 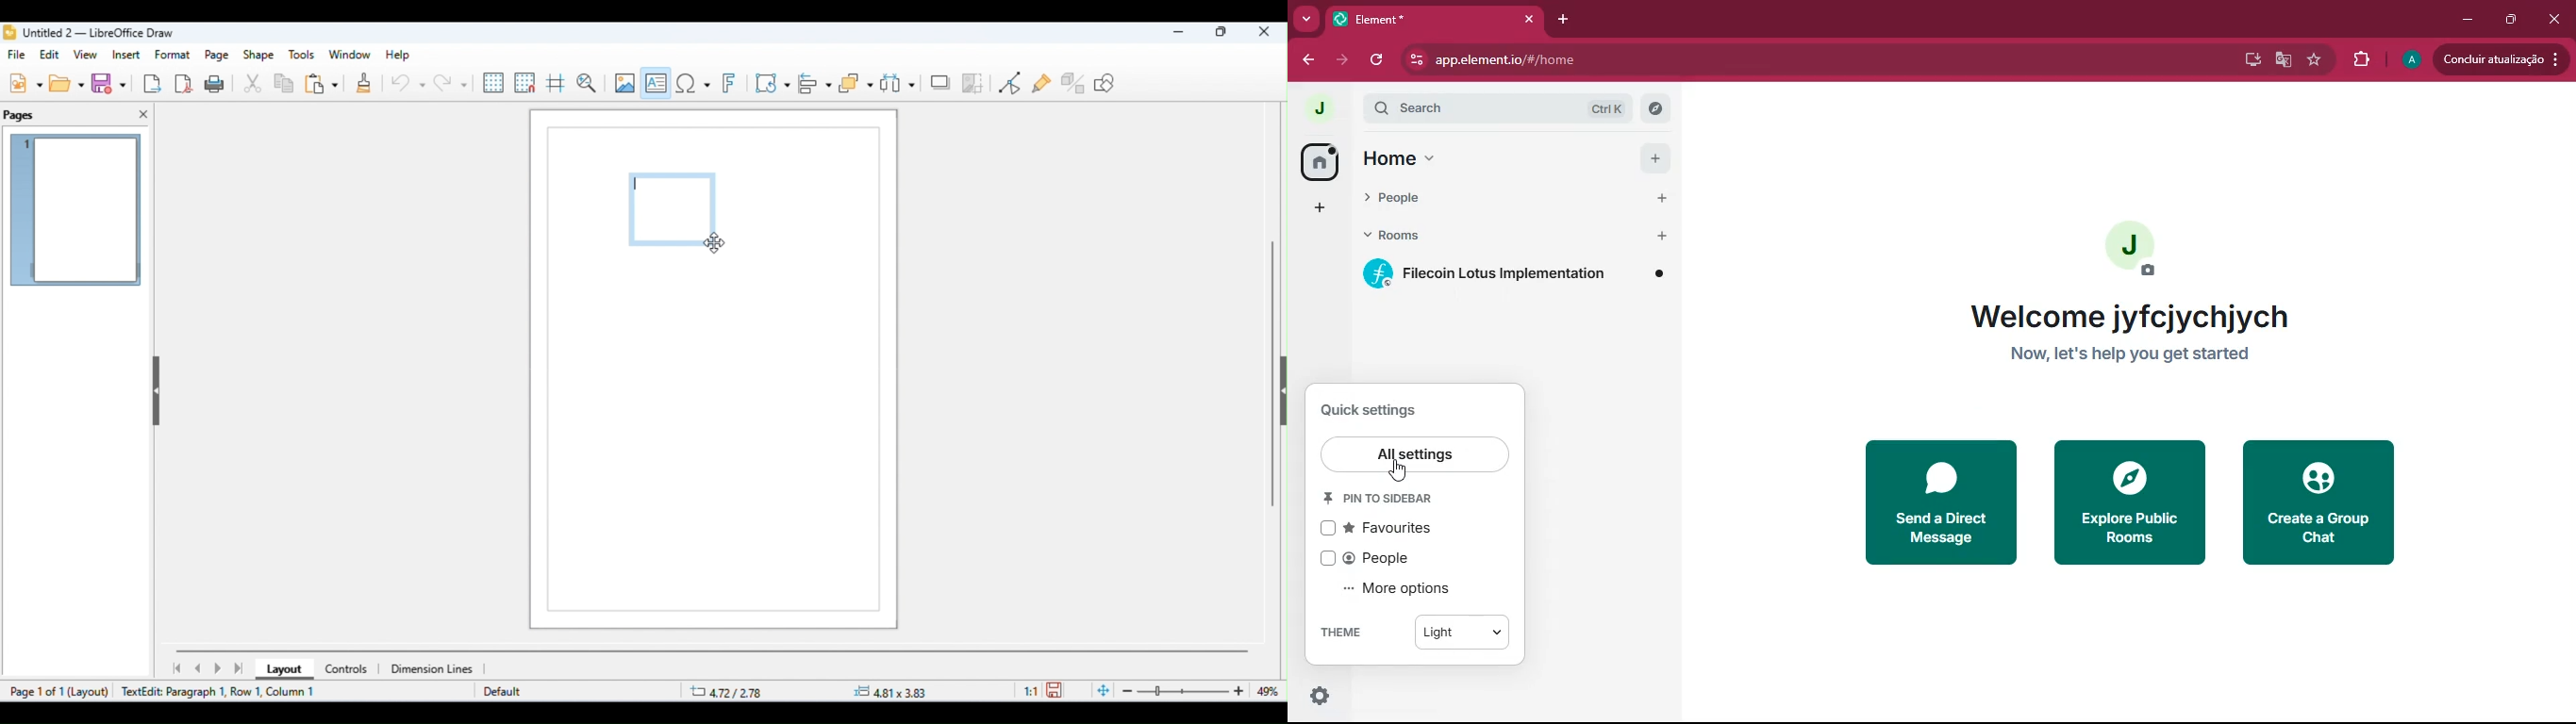 What do you see at coordinates (2133, 251) in the screenshot?
I see `profile picture` at bounding box center [2133, 251].